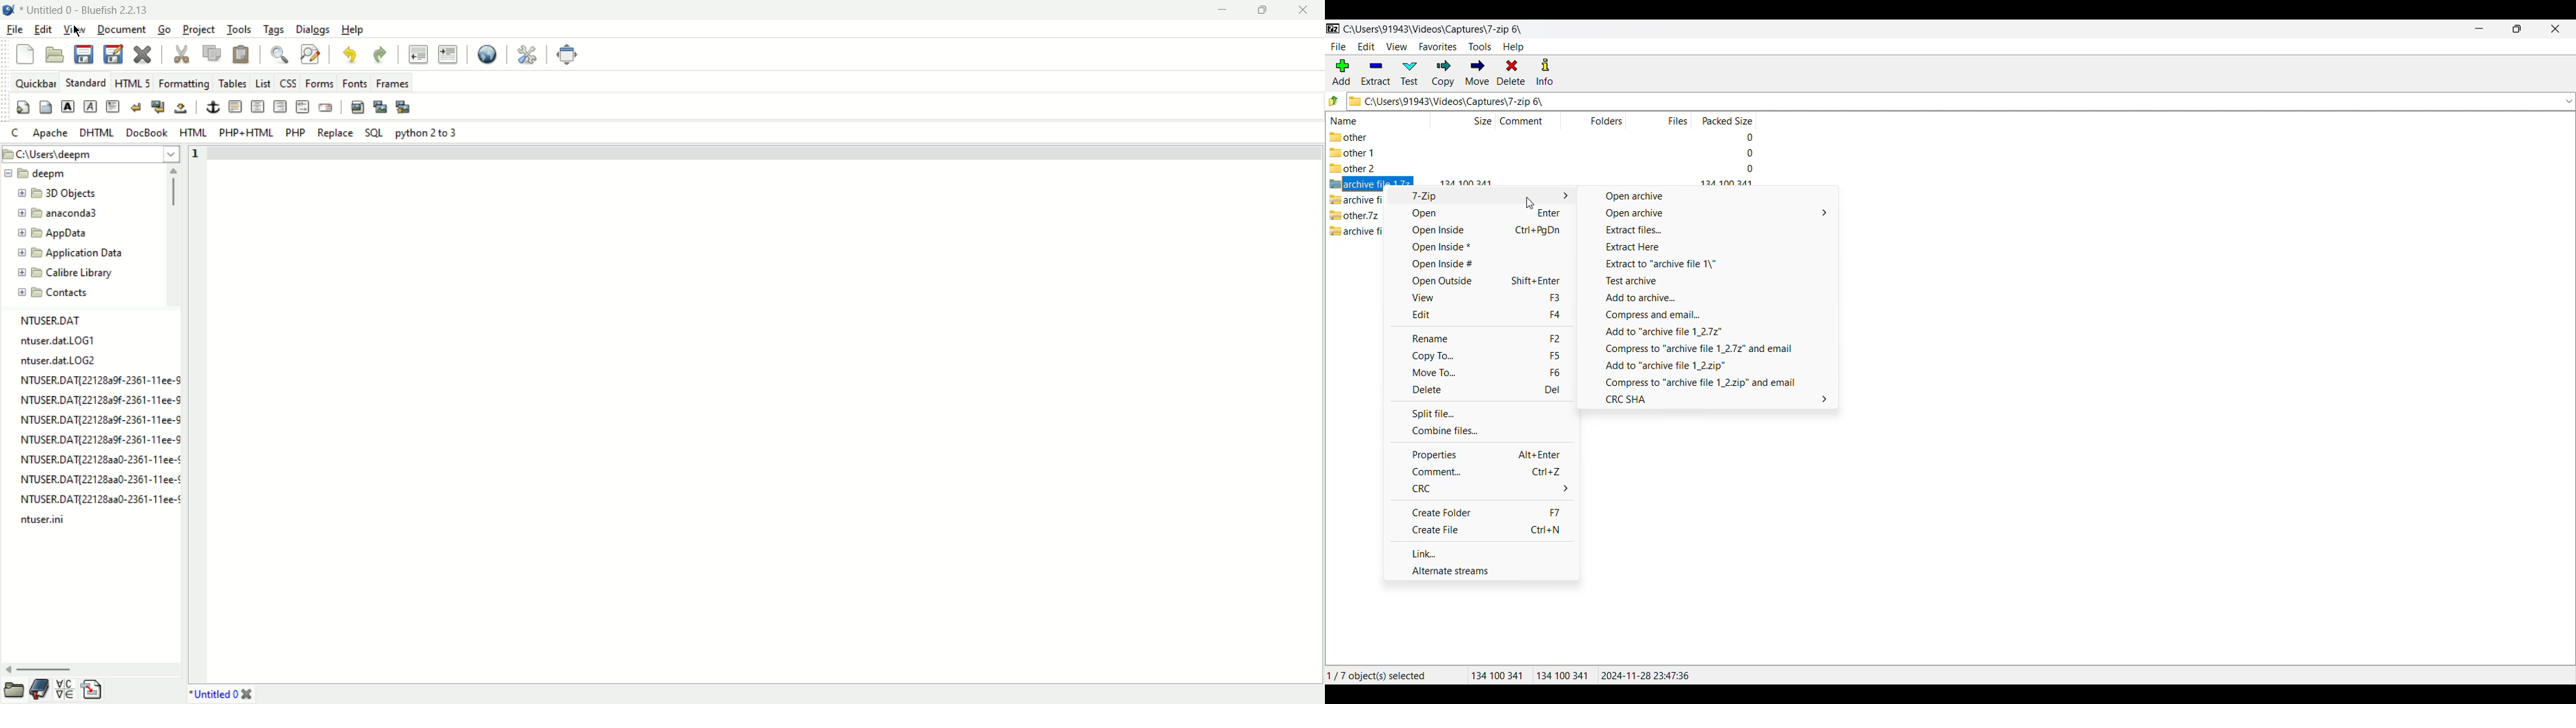 The height and width of the screenshot is (728, 2576). I want to click on Compress to "archive file 1_2.7z" and email, so click(1710, 349).